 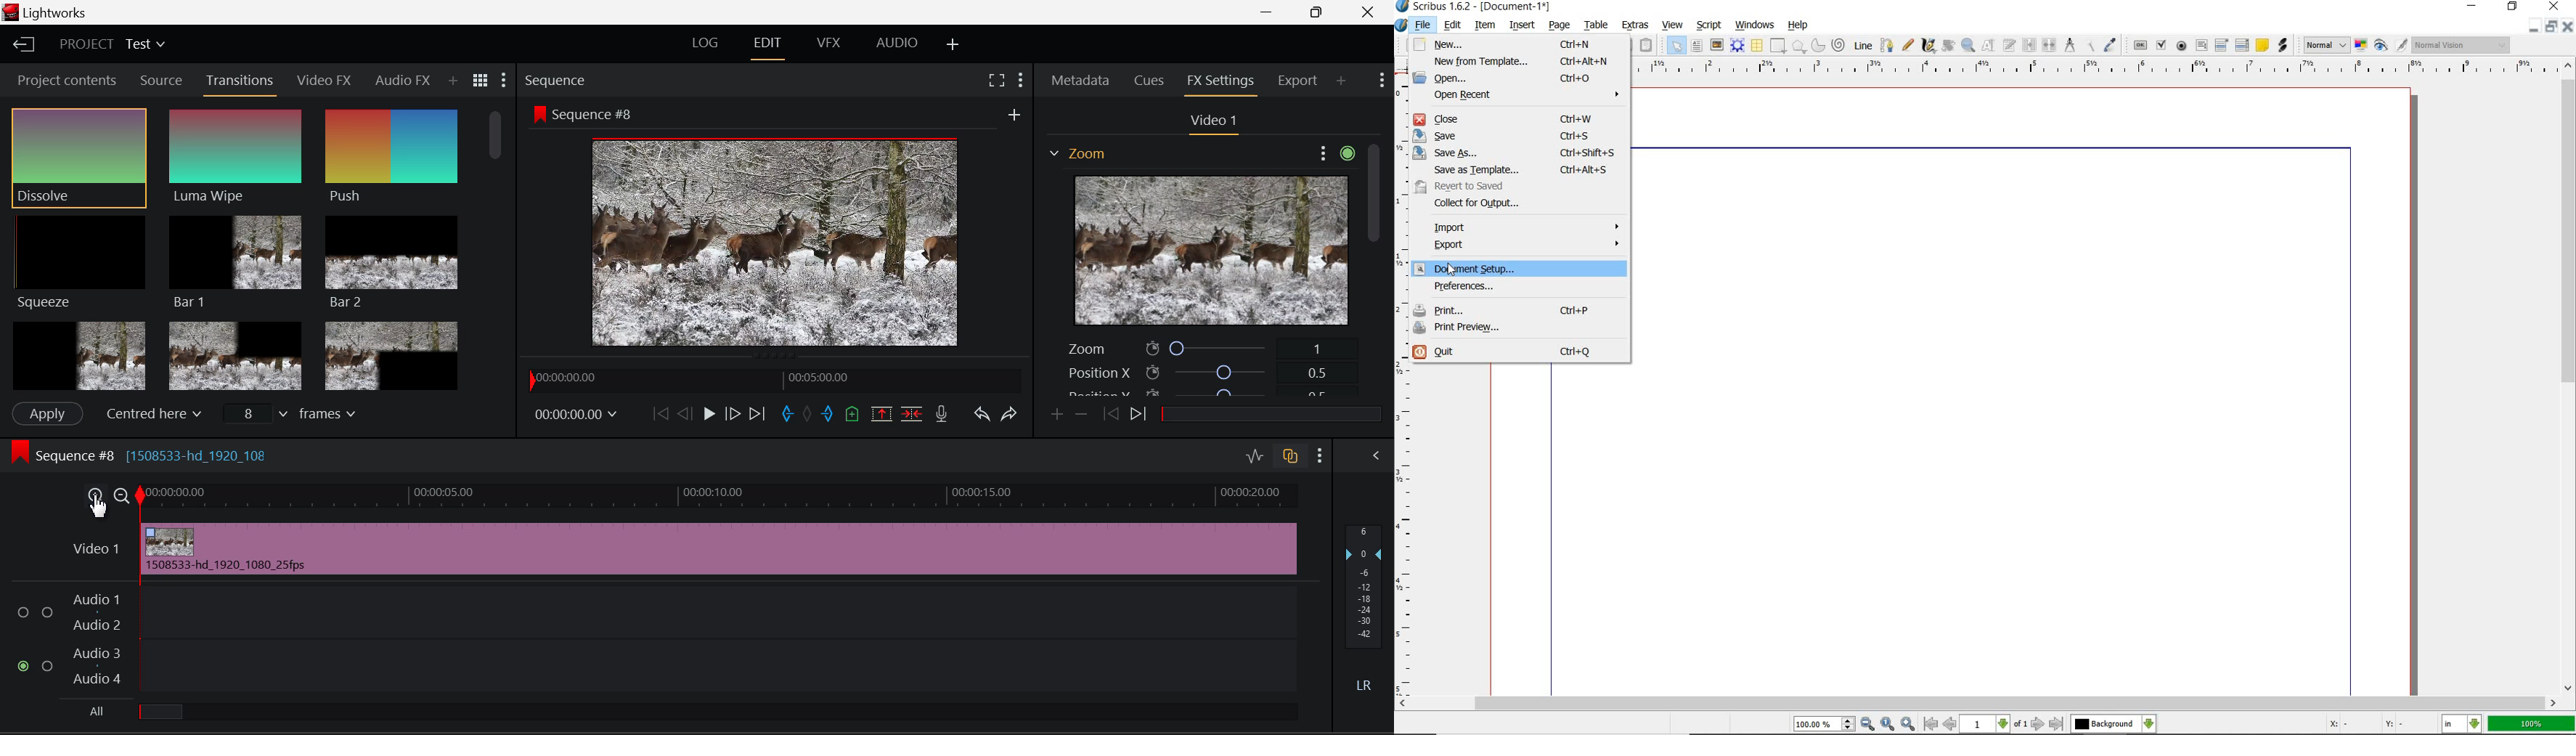 What do you see at coordinates (158, 80) in the screenshot?
I see `Source` at bounding box center [158, 80].